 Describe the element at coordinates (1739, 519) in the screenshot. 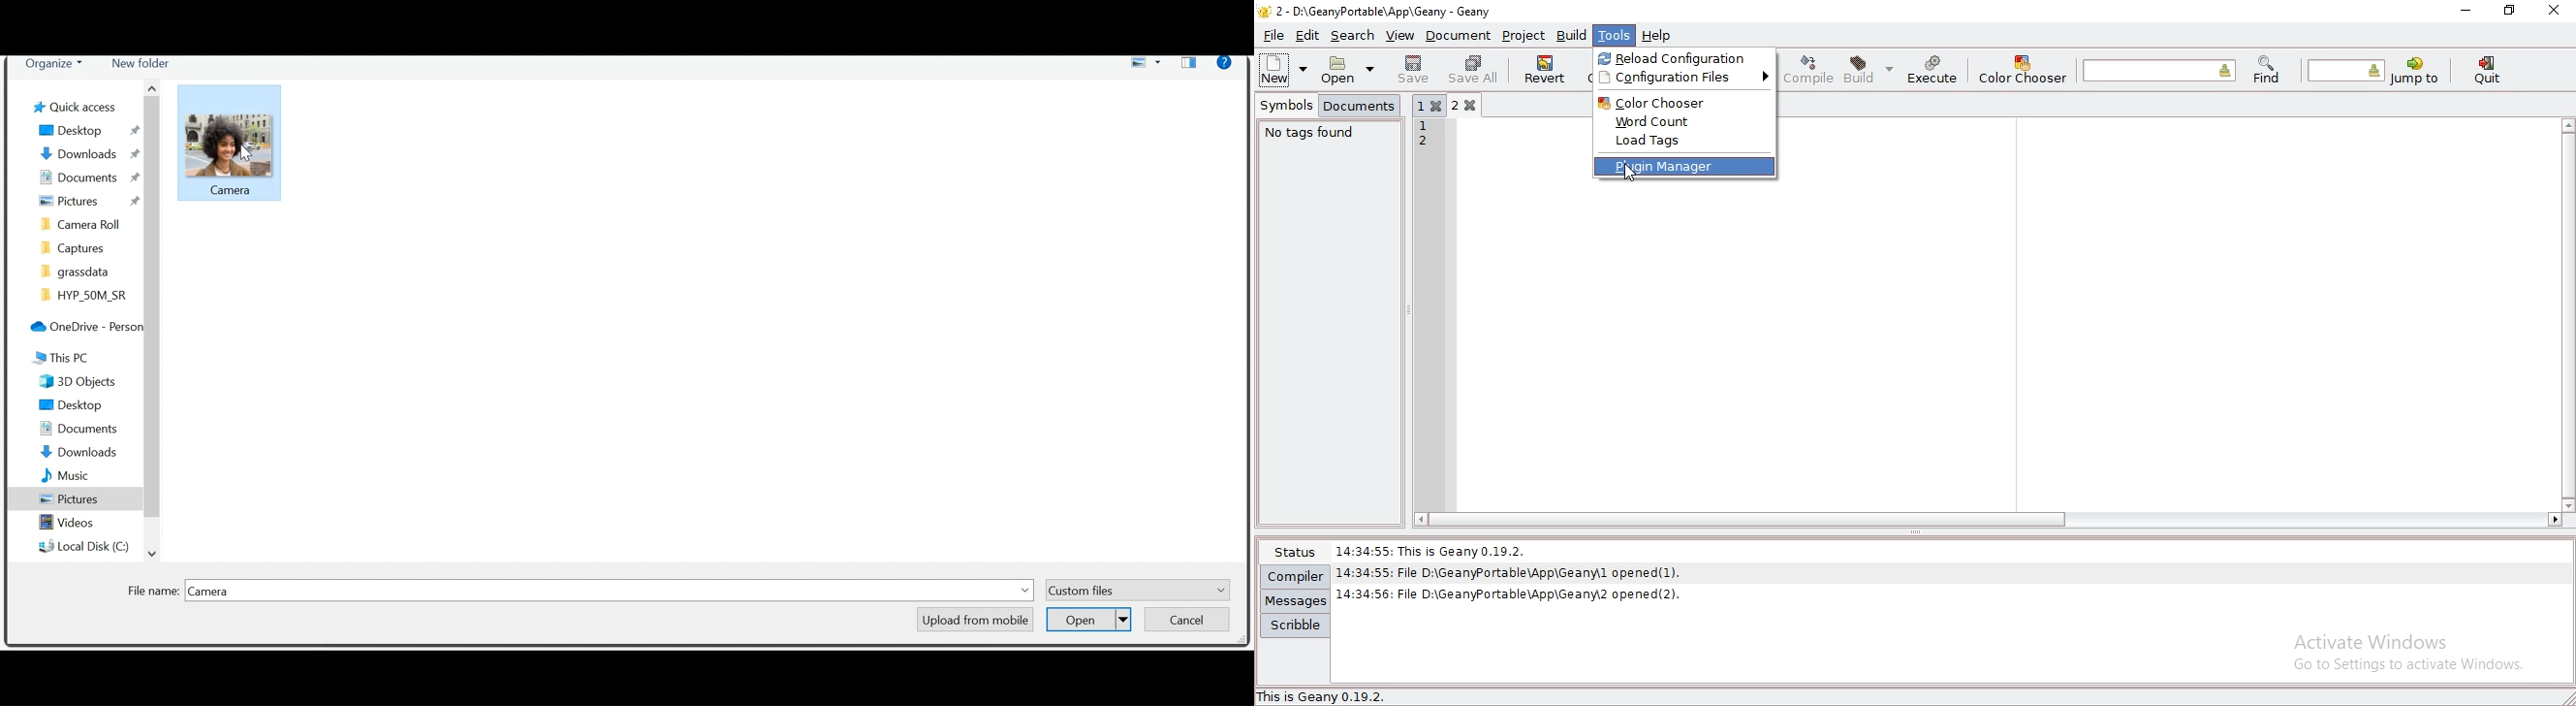

I see `scroll bar` at that location.